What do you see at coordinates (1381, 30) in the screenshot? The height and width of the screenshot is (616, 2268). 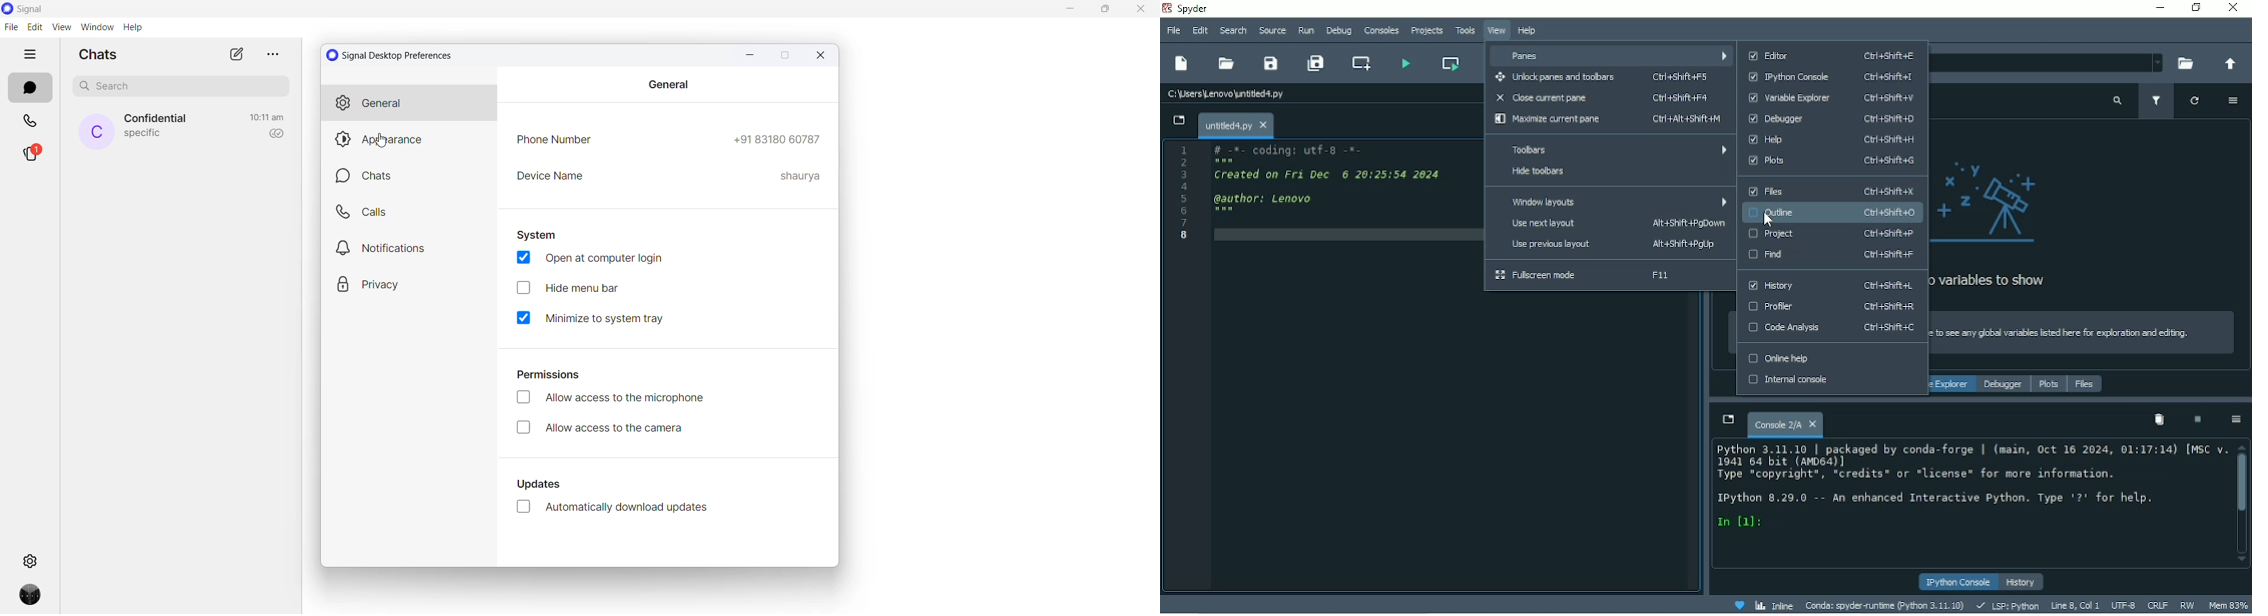 I see `Consoles` at bounding box center [1381, 30].